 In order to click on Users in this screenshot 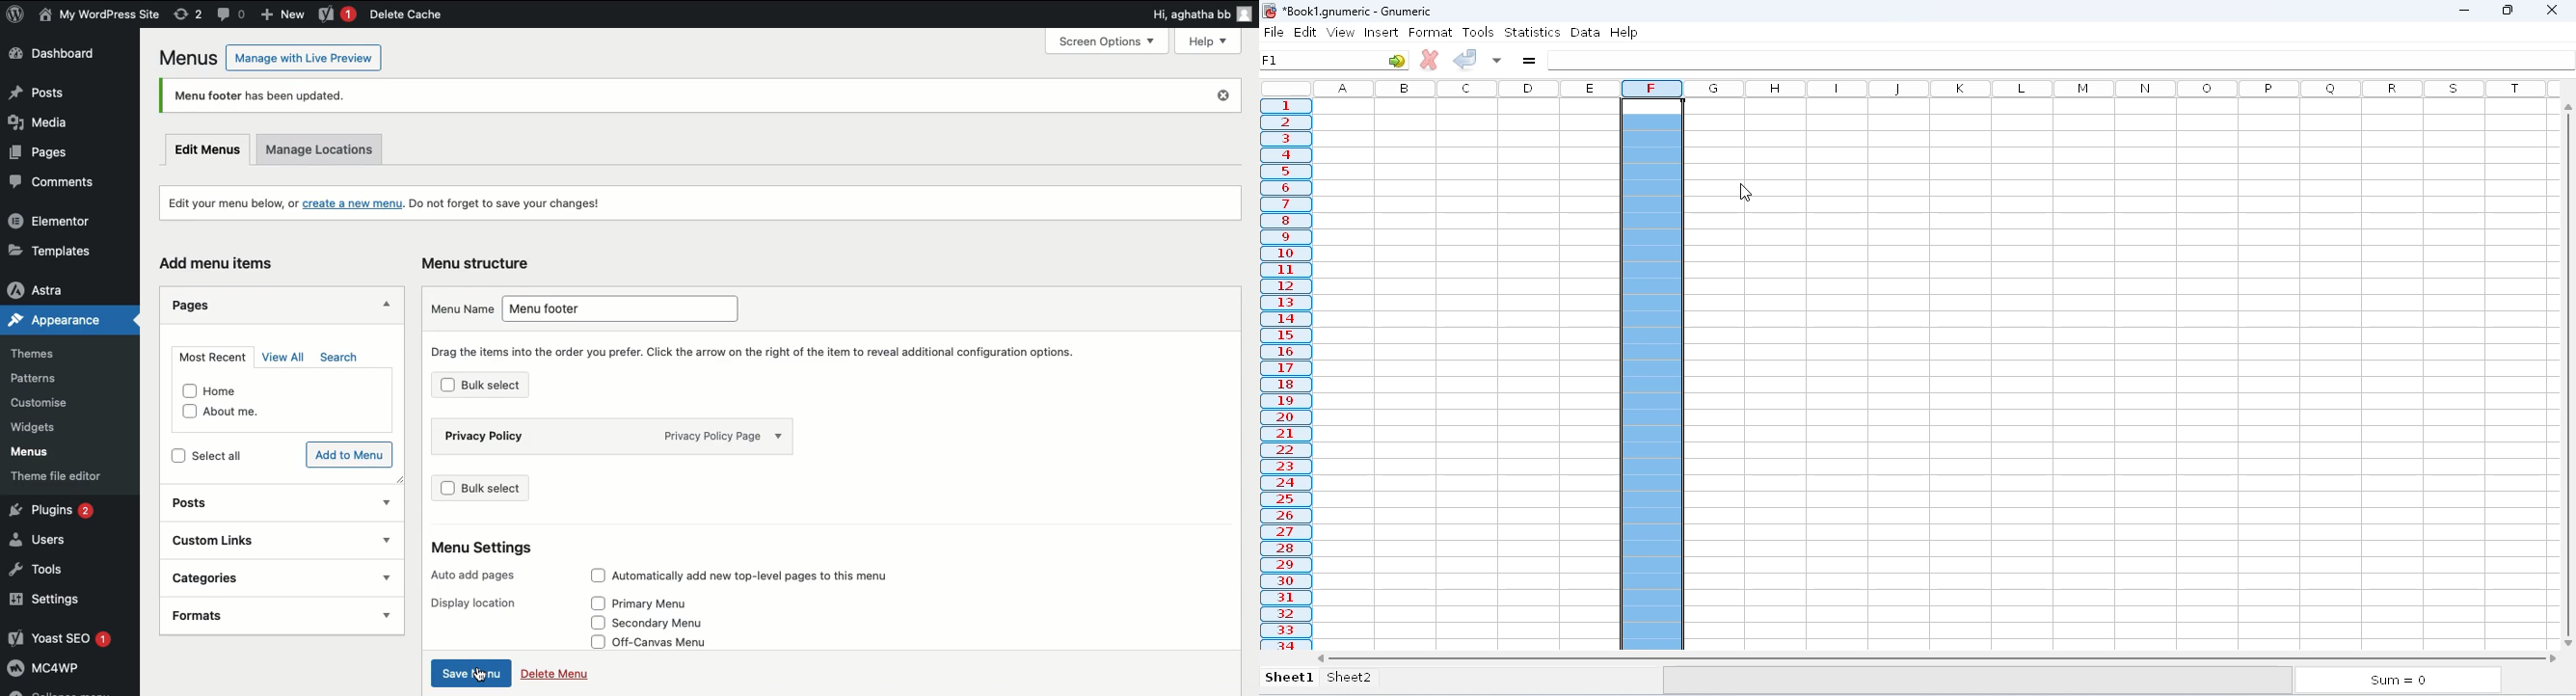, I will do `click(50, 541)`.